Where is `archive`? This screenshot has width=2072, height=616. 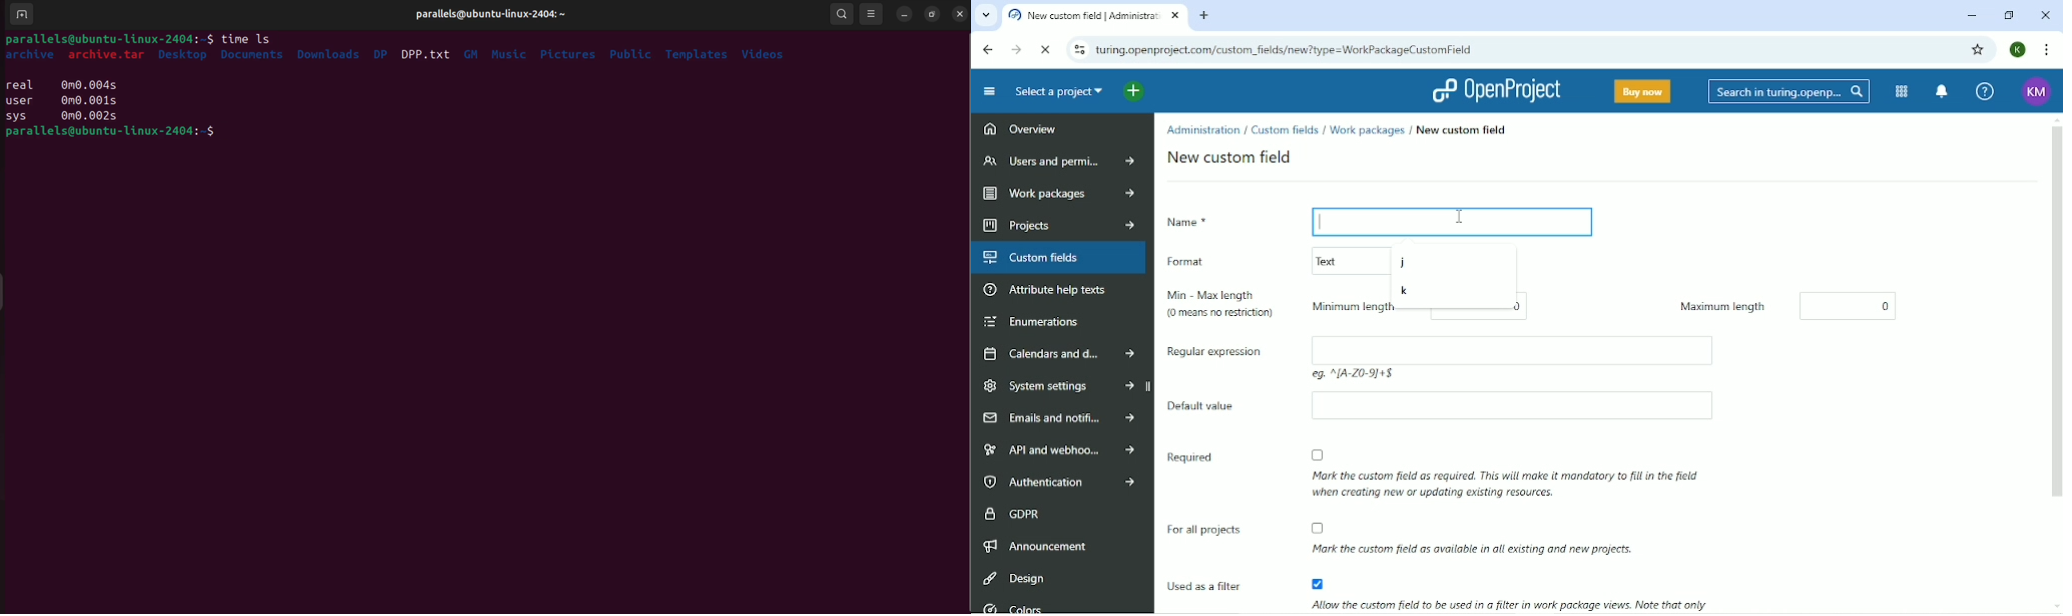
archive is located at coordinates (35, 55).